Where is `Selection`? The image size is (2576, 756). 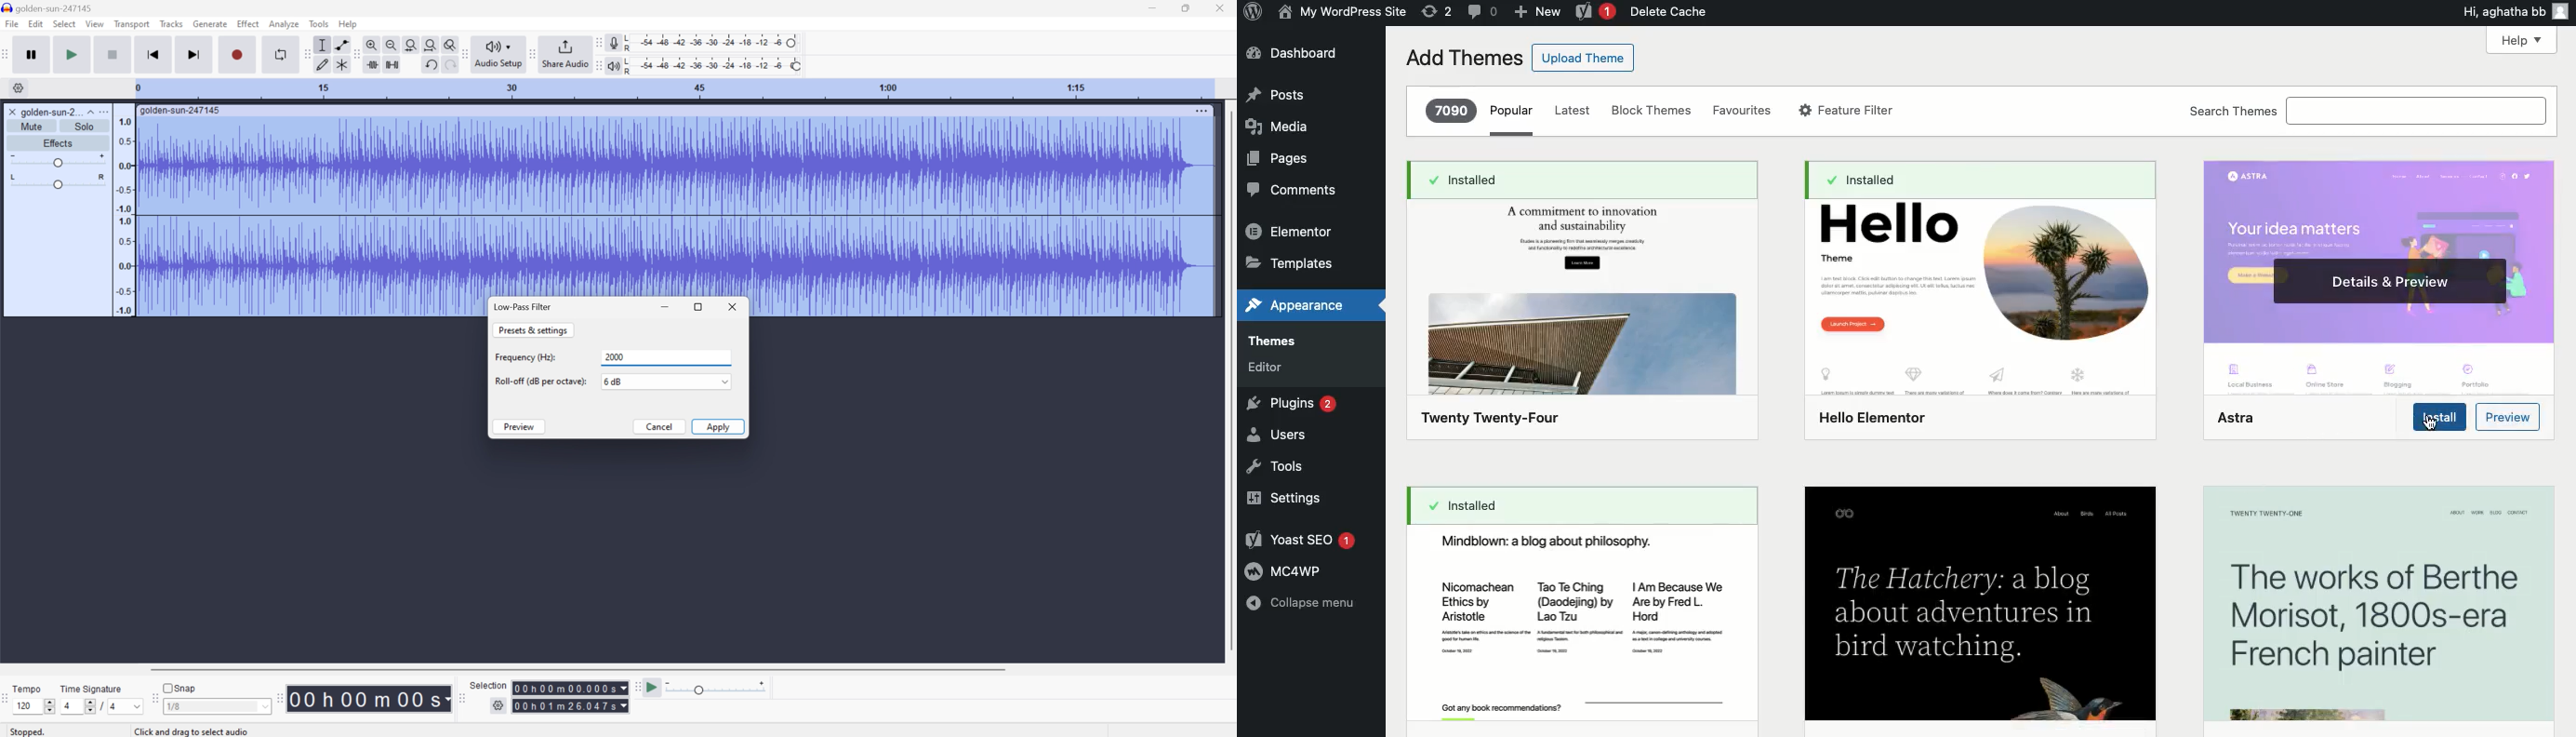 Selection is located at coordinates (491, 685).